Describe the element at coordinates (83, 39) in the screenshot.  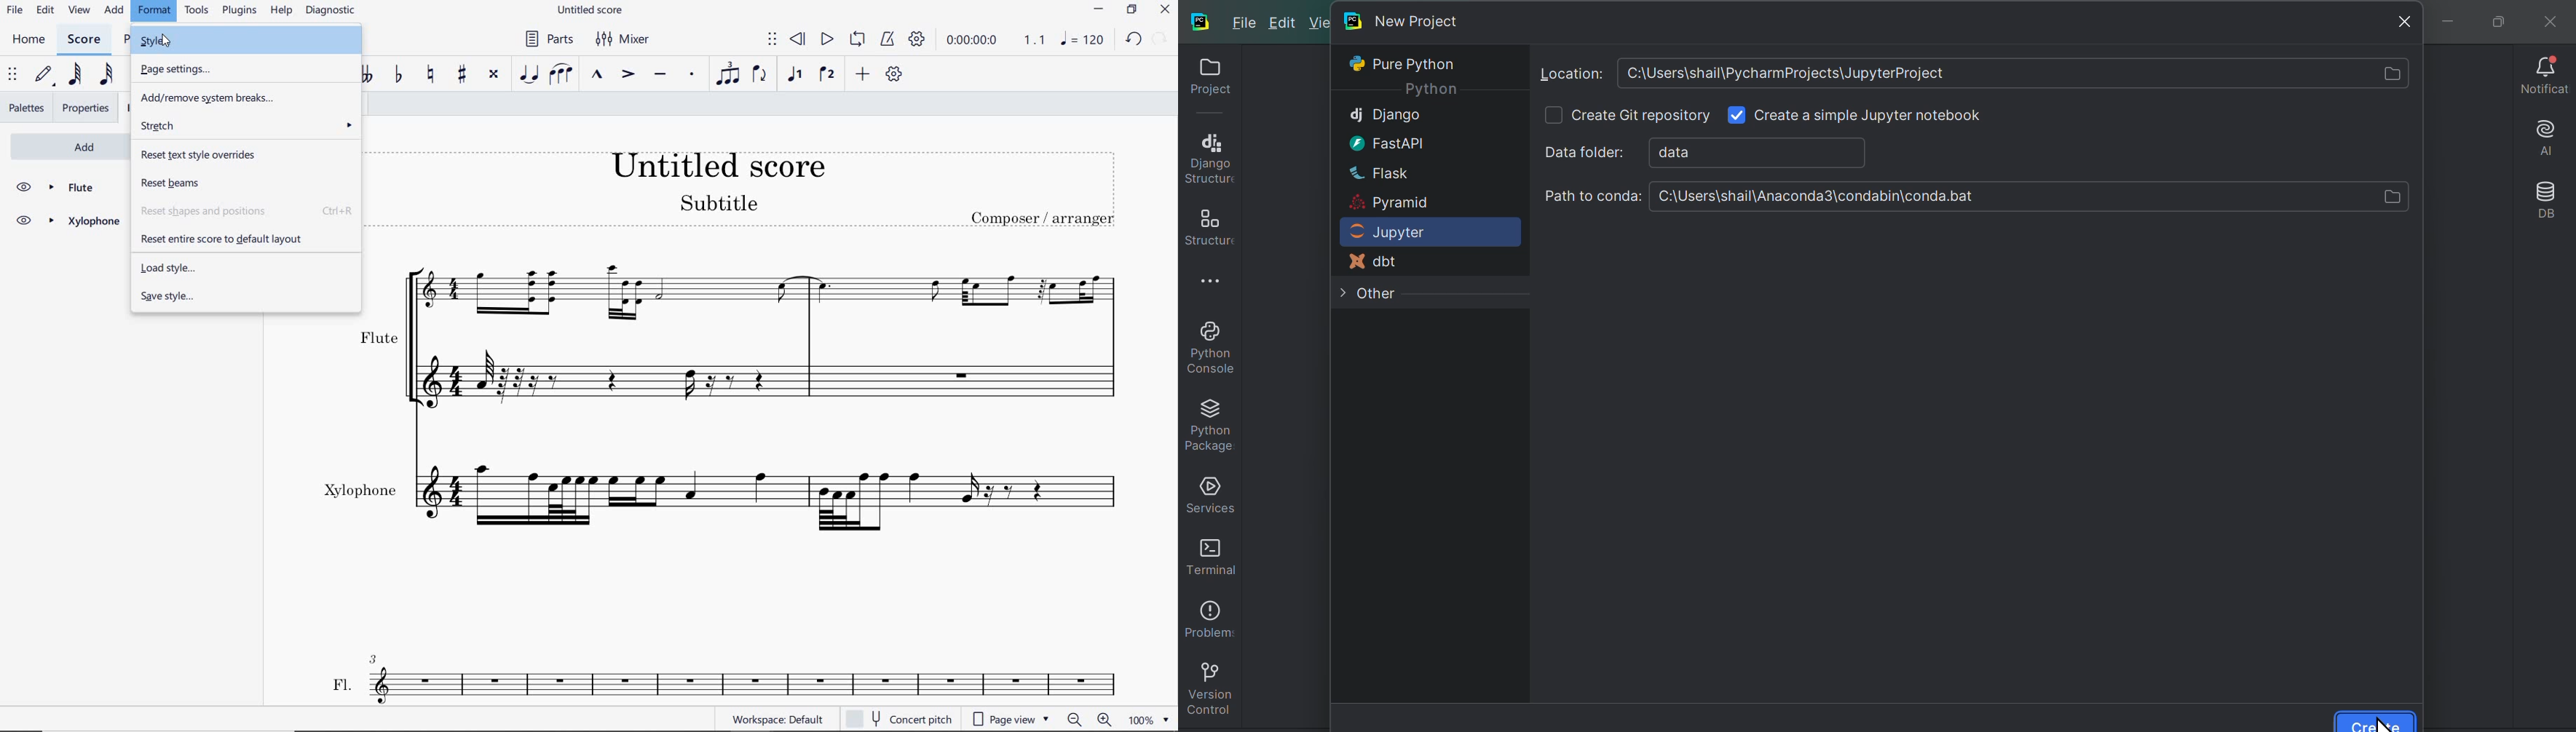
I see `SCORE` at that location.